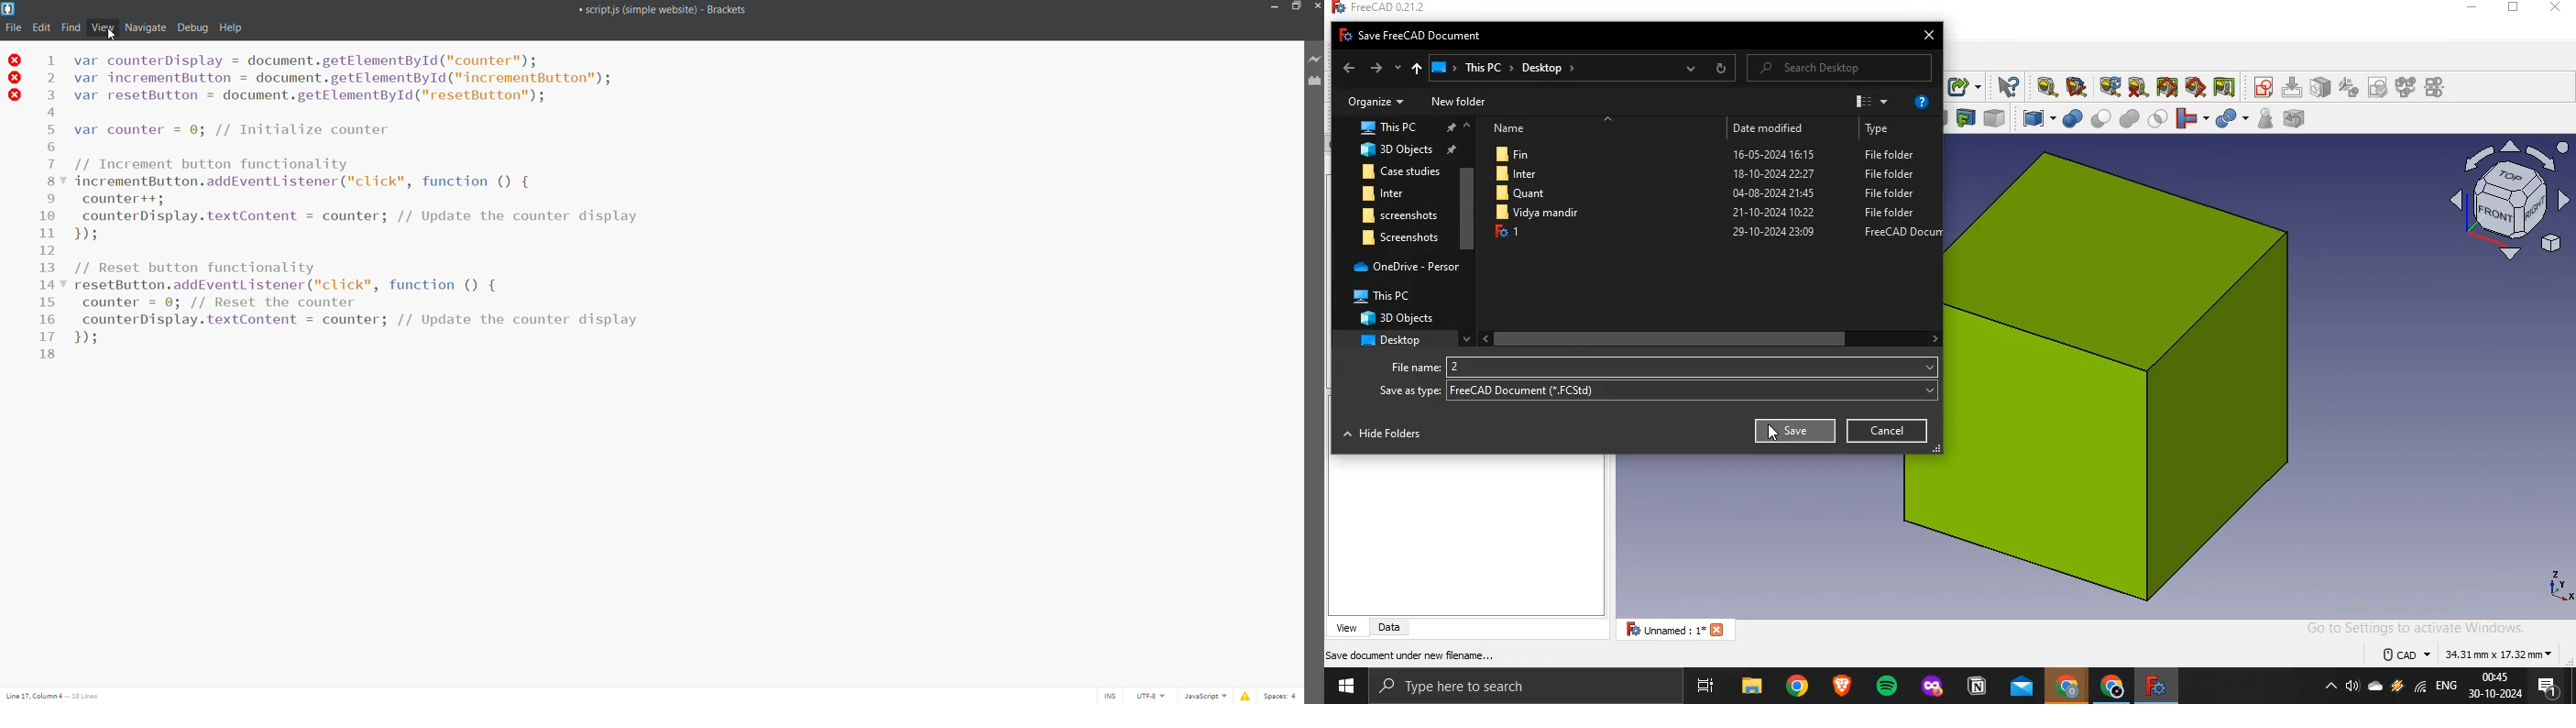  Describe the element at coordinates (1932, 688) in the screenshot. I see `mozilla firefox` at that location.